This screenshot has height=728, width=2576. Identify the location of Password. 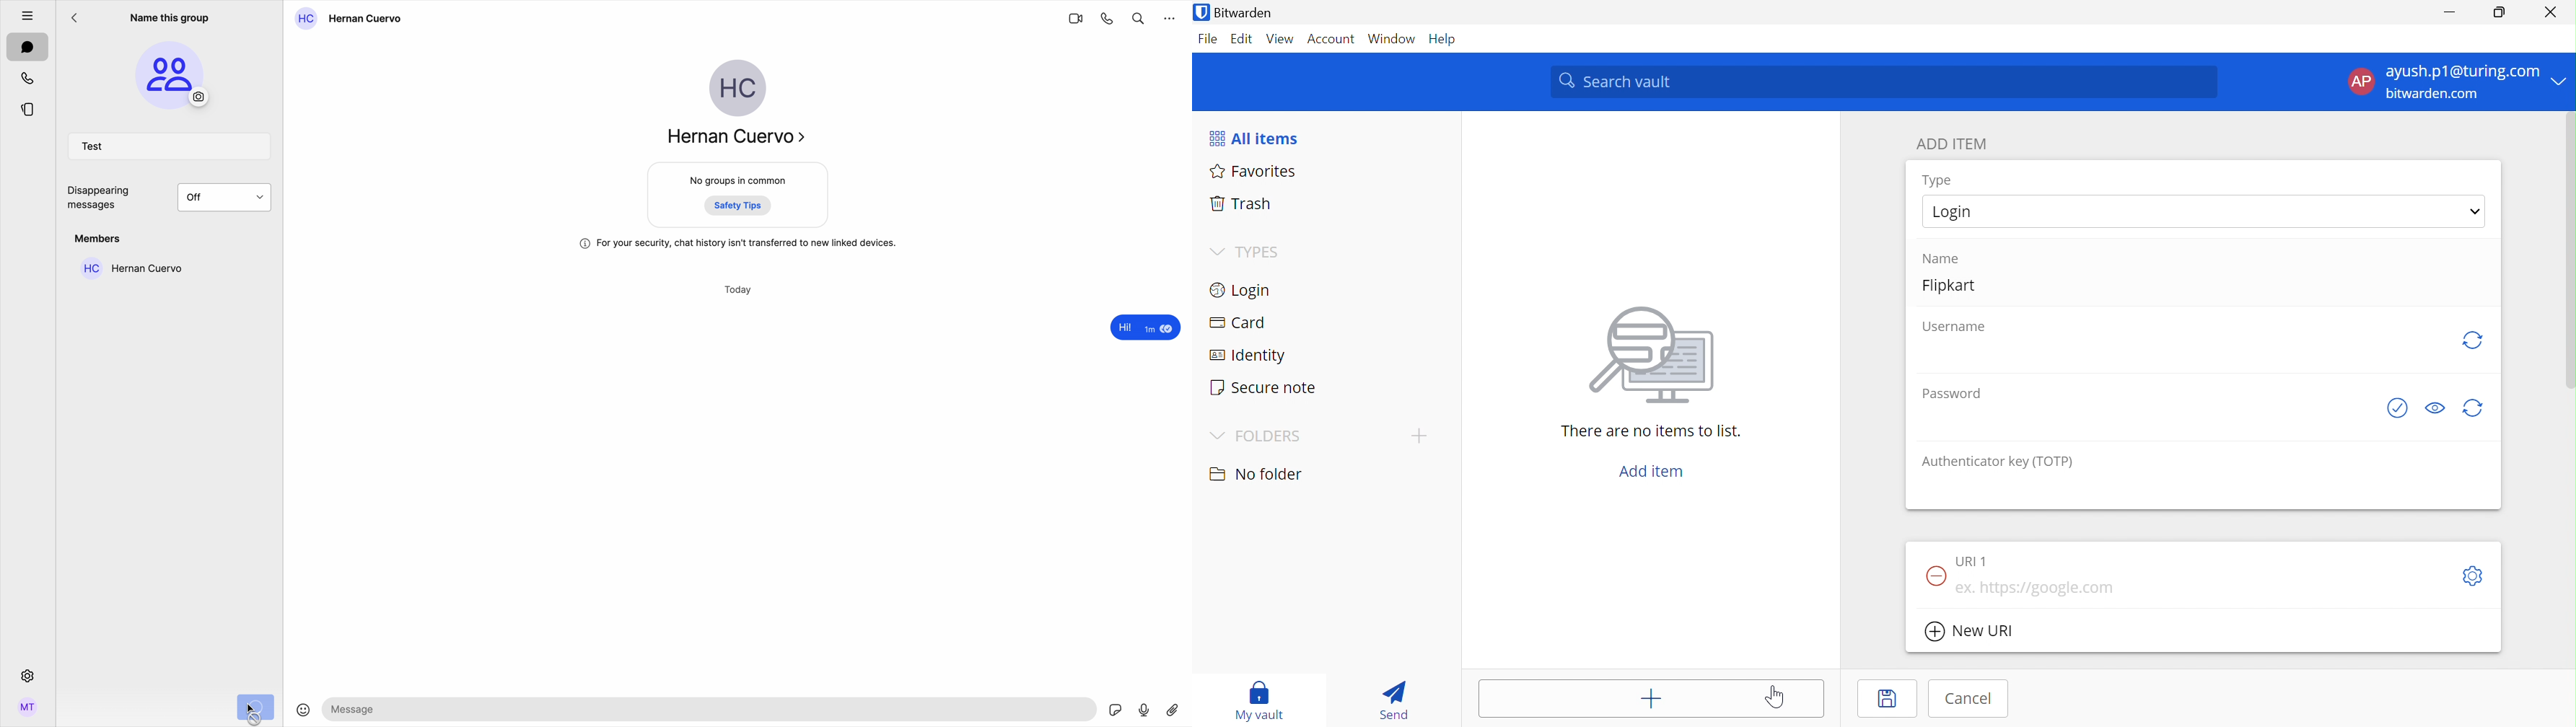
(1952, 394).